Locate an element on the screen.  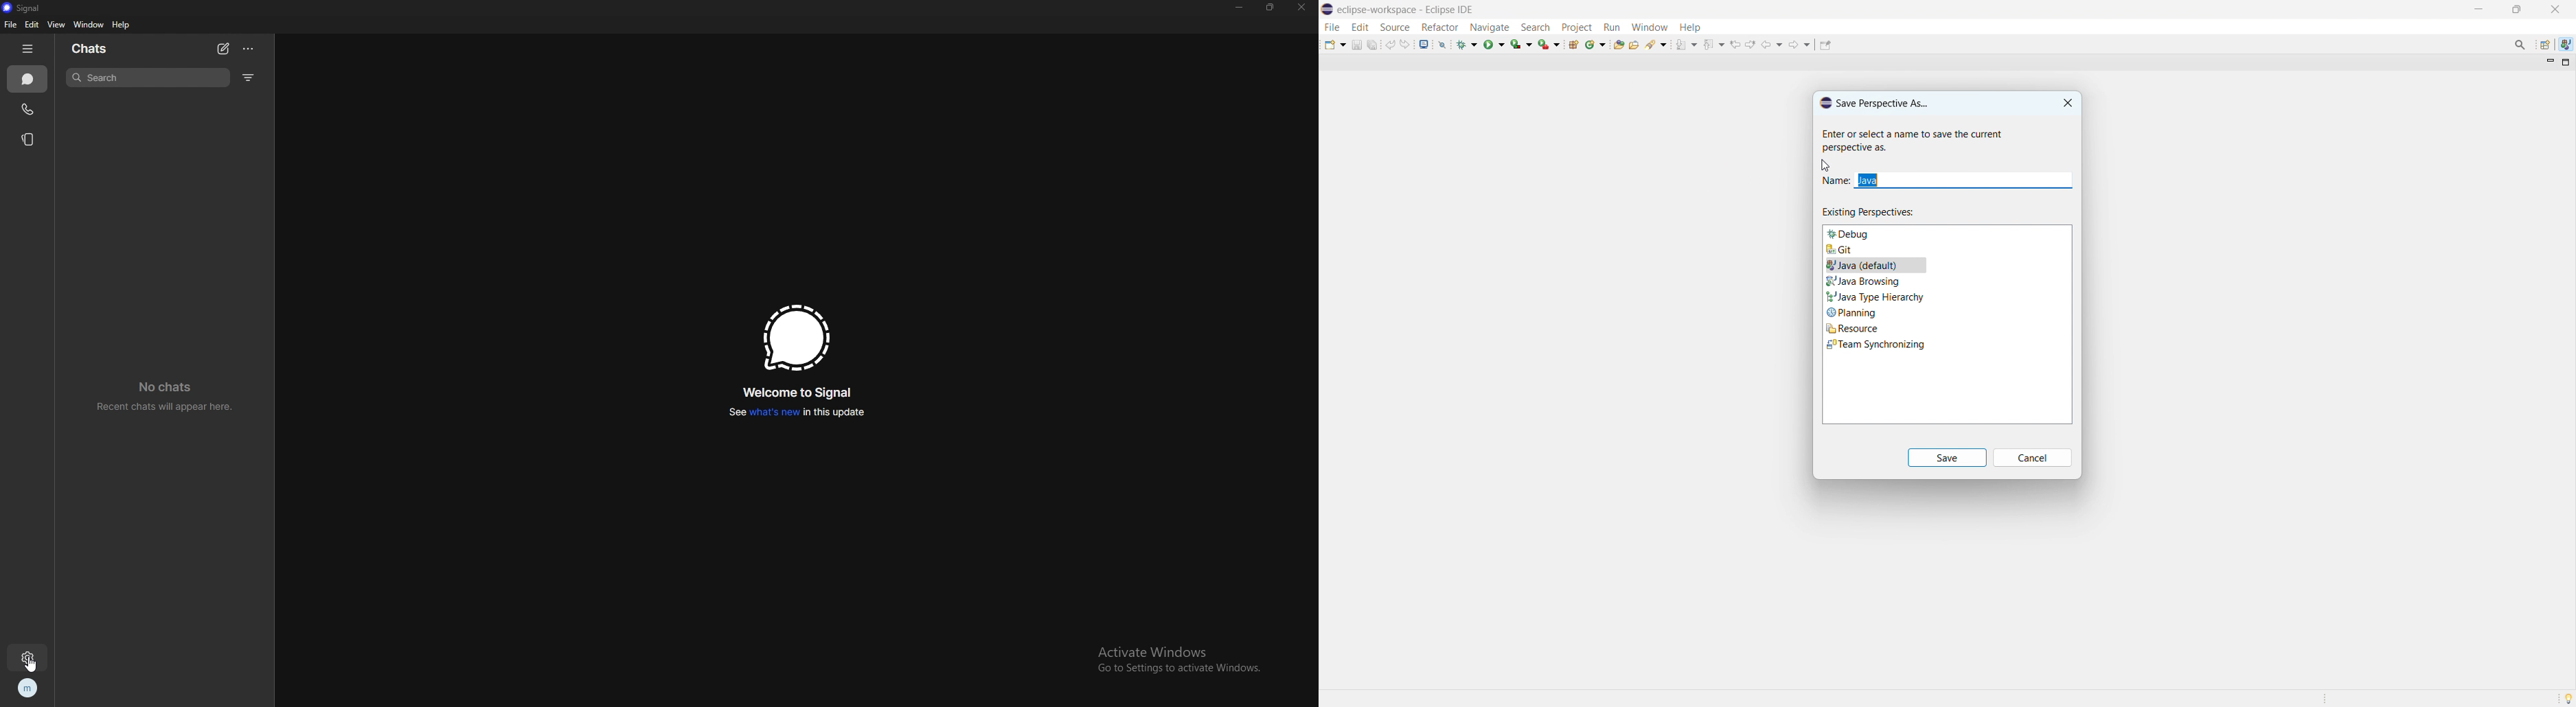
cursor is located at coordinates (1829, 167).